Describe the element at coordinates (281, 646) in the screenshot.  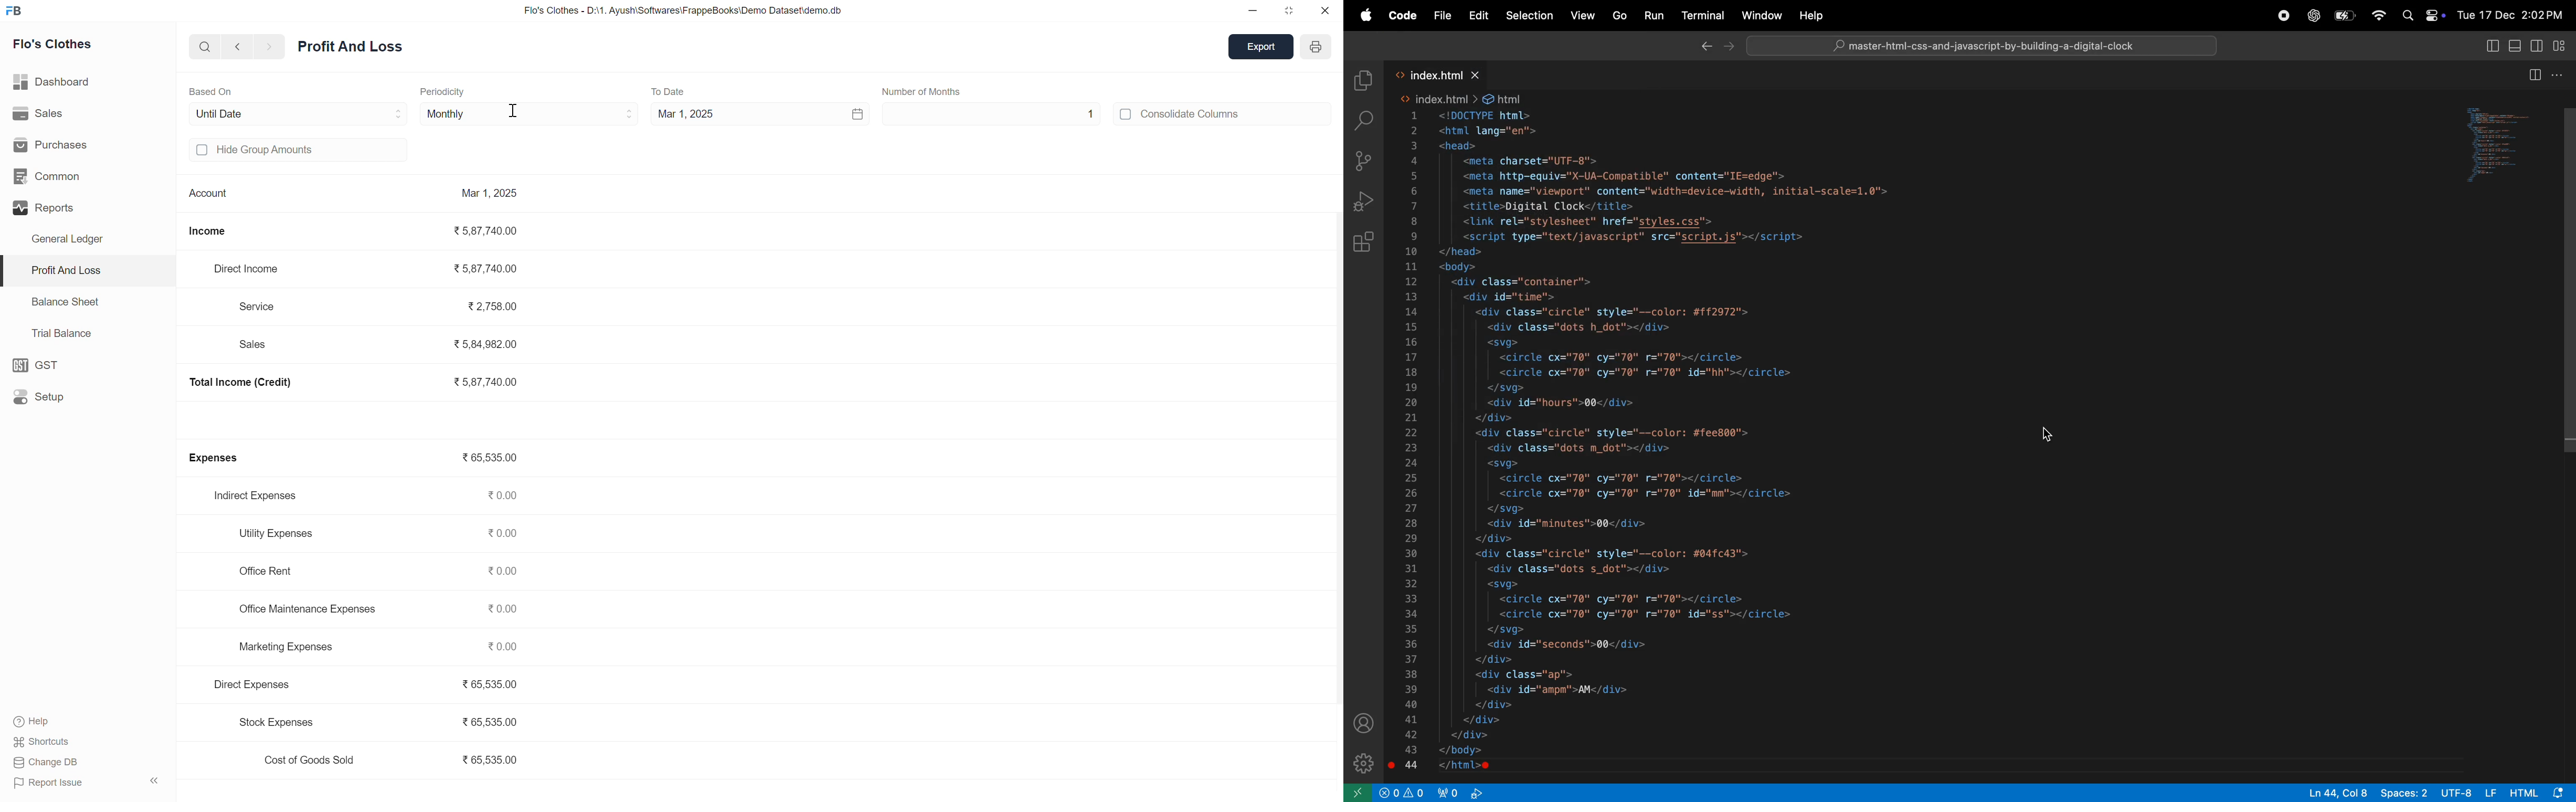
I see `Marketing Expenses` at that location.